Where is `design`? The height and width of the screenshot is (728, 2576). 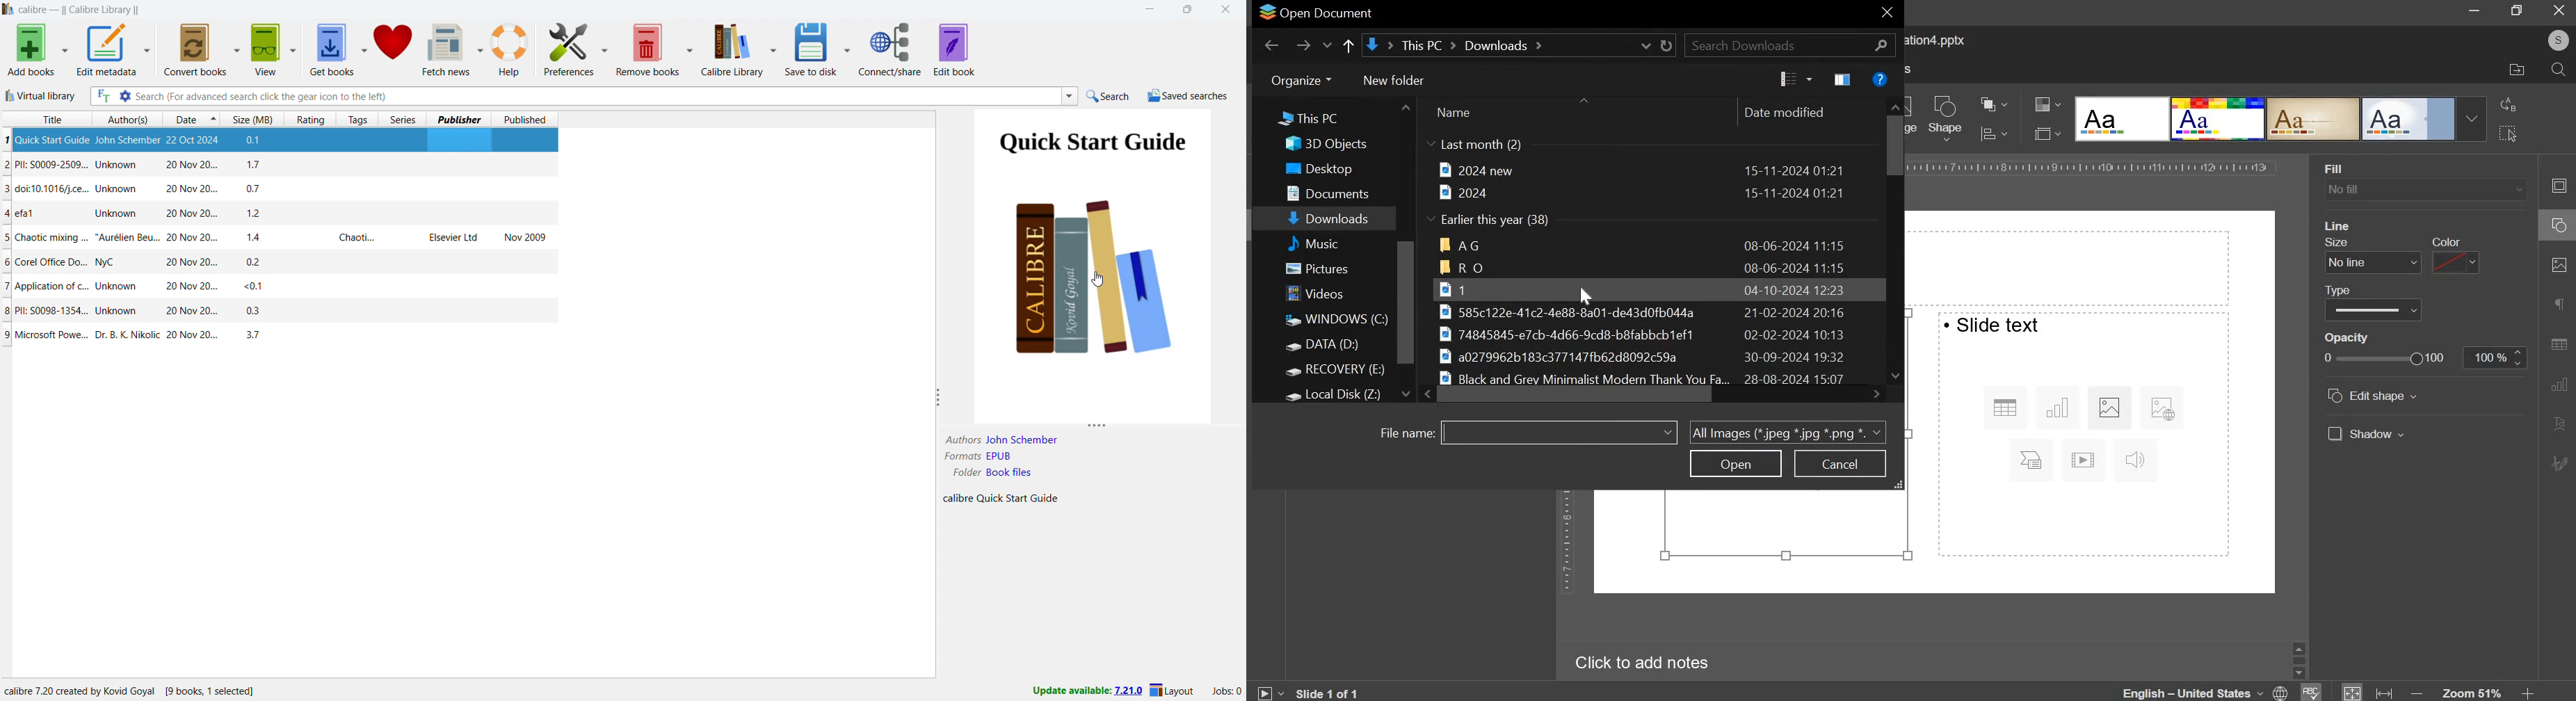 design is located at coordinates (2410, 120).